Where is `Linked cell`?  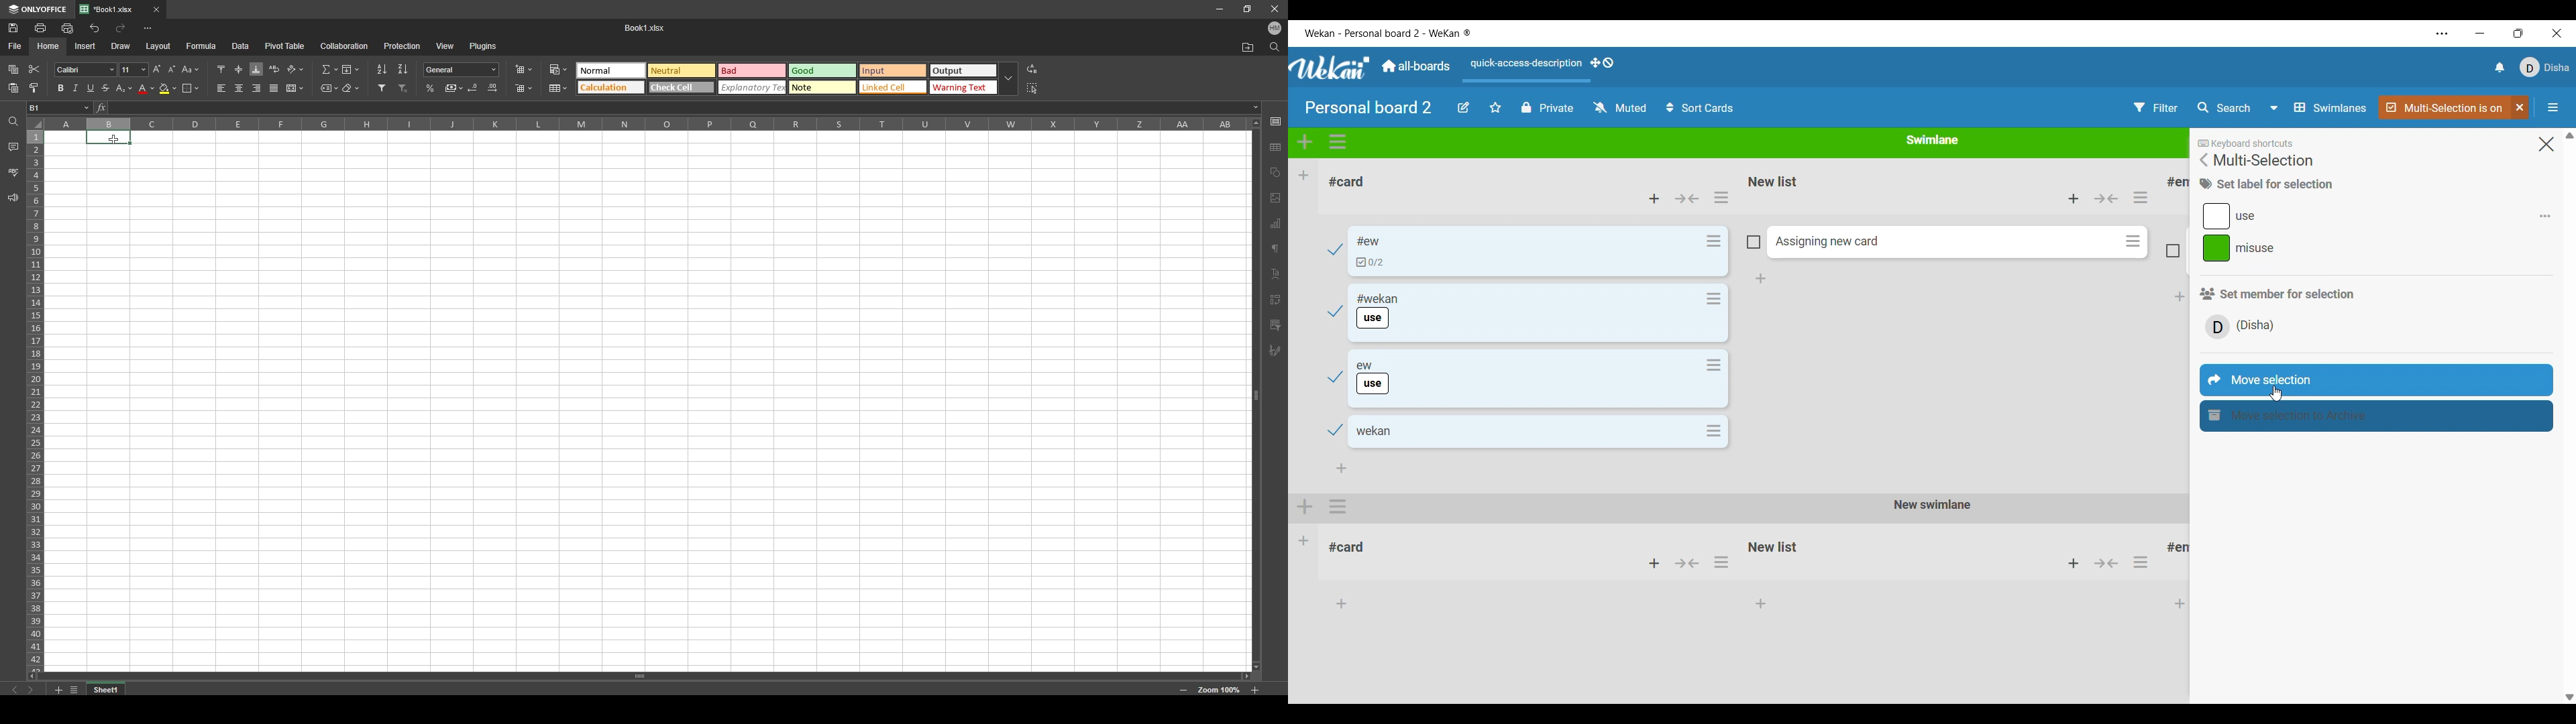 Linked cell is located at coordinates (894, 88).